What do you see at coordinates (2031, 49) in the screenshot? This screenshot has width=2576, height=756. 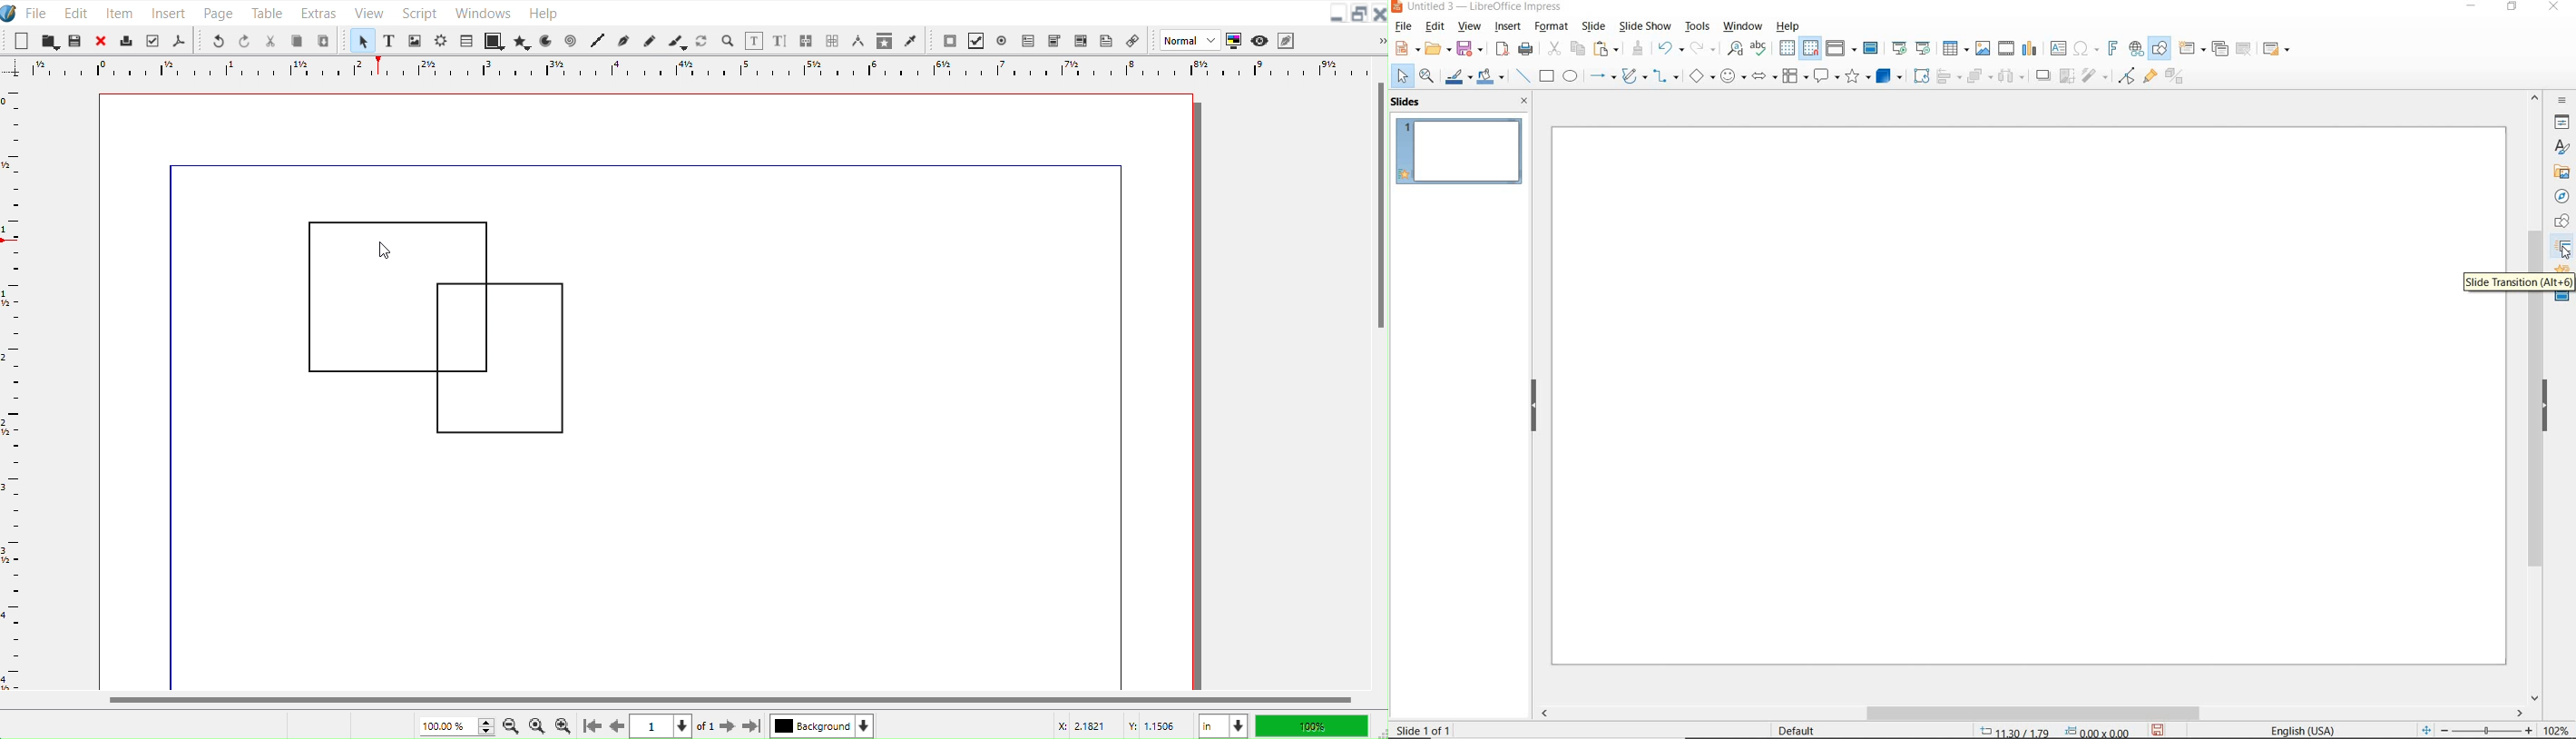 I see `INSERT CHART` at bounding box center [2031, 49].